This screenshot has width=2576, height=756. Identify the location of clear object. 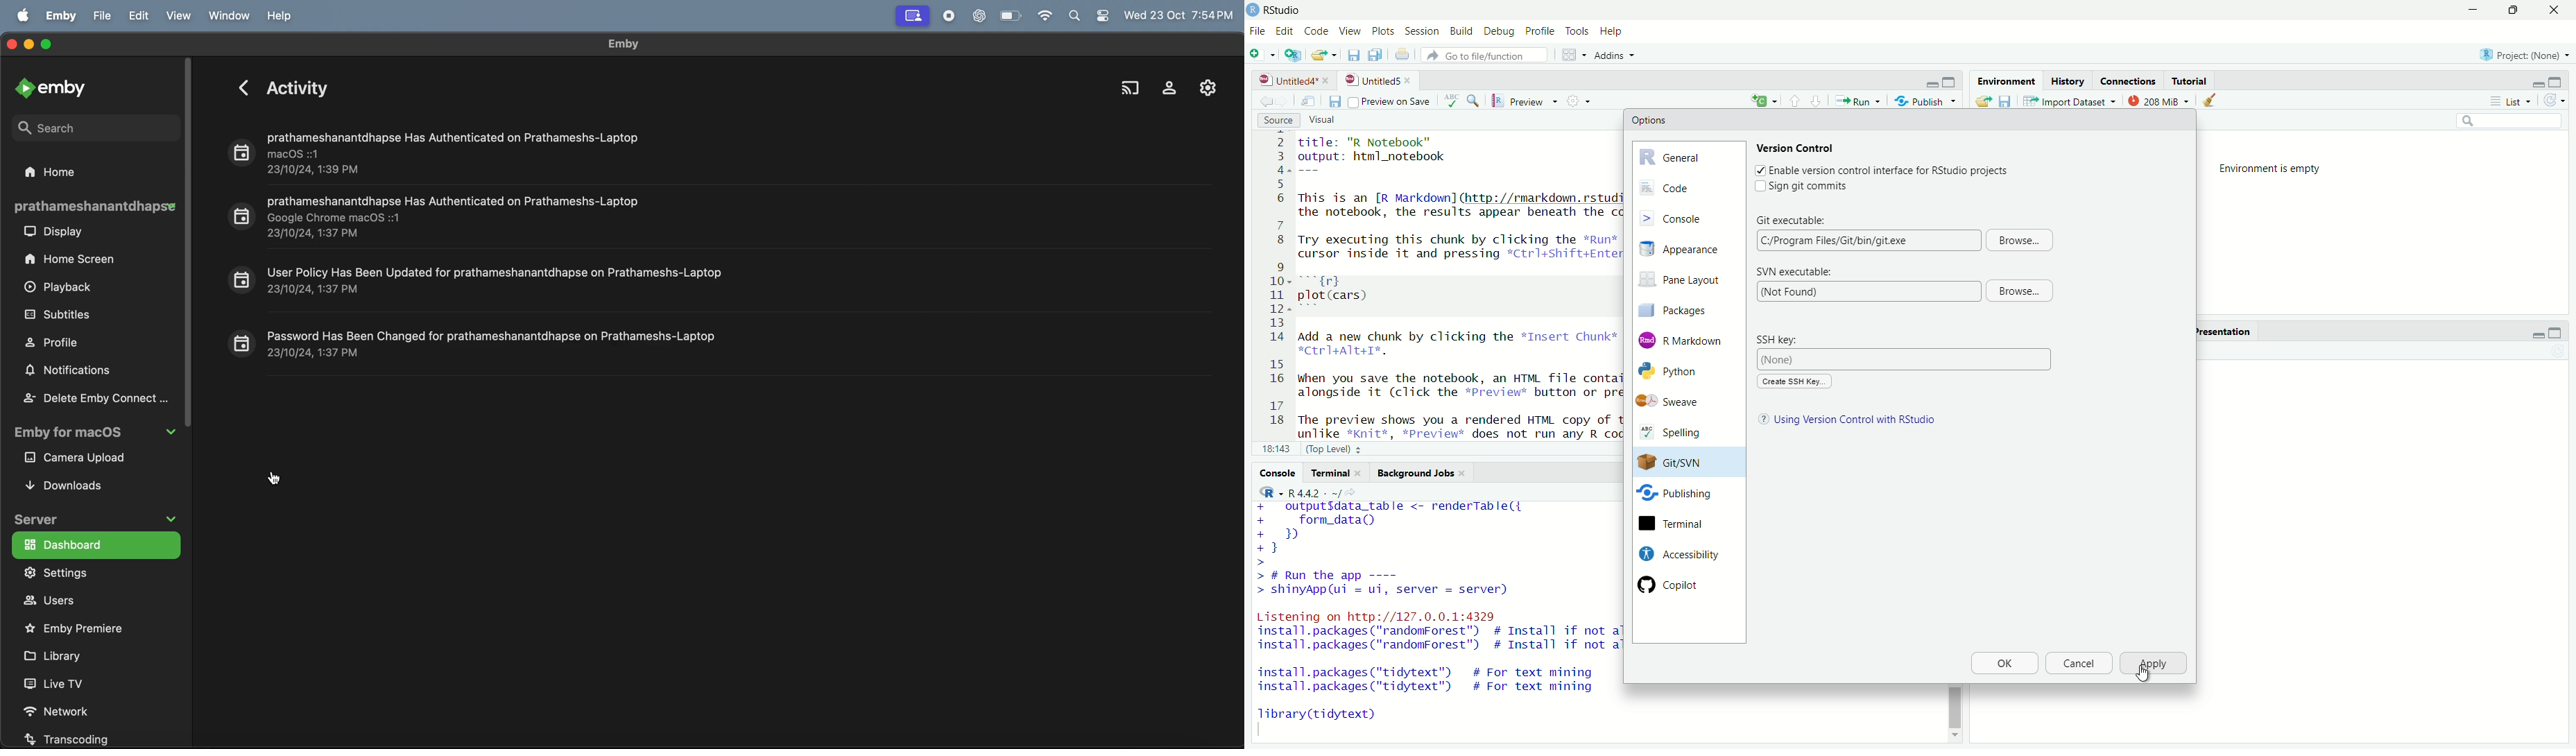
(2207, 101).